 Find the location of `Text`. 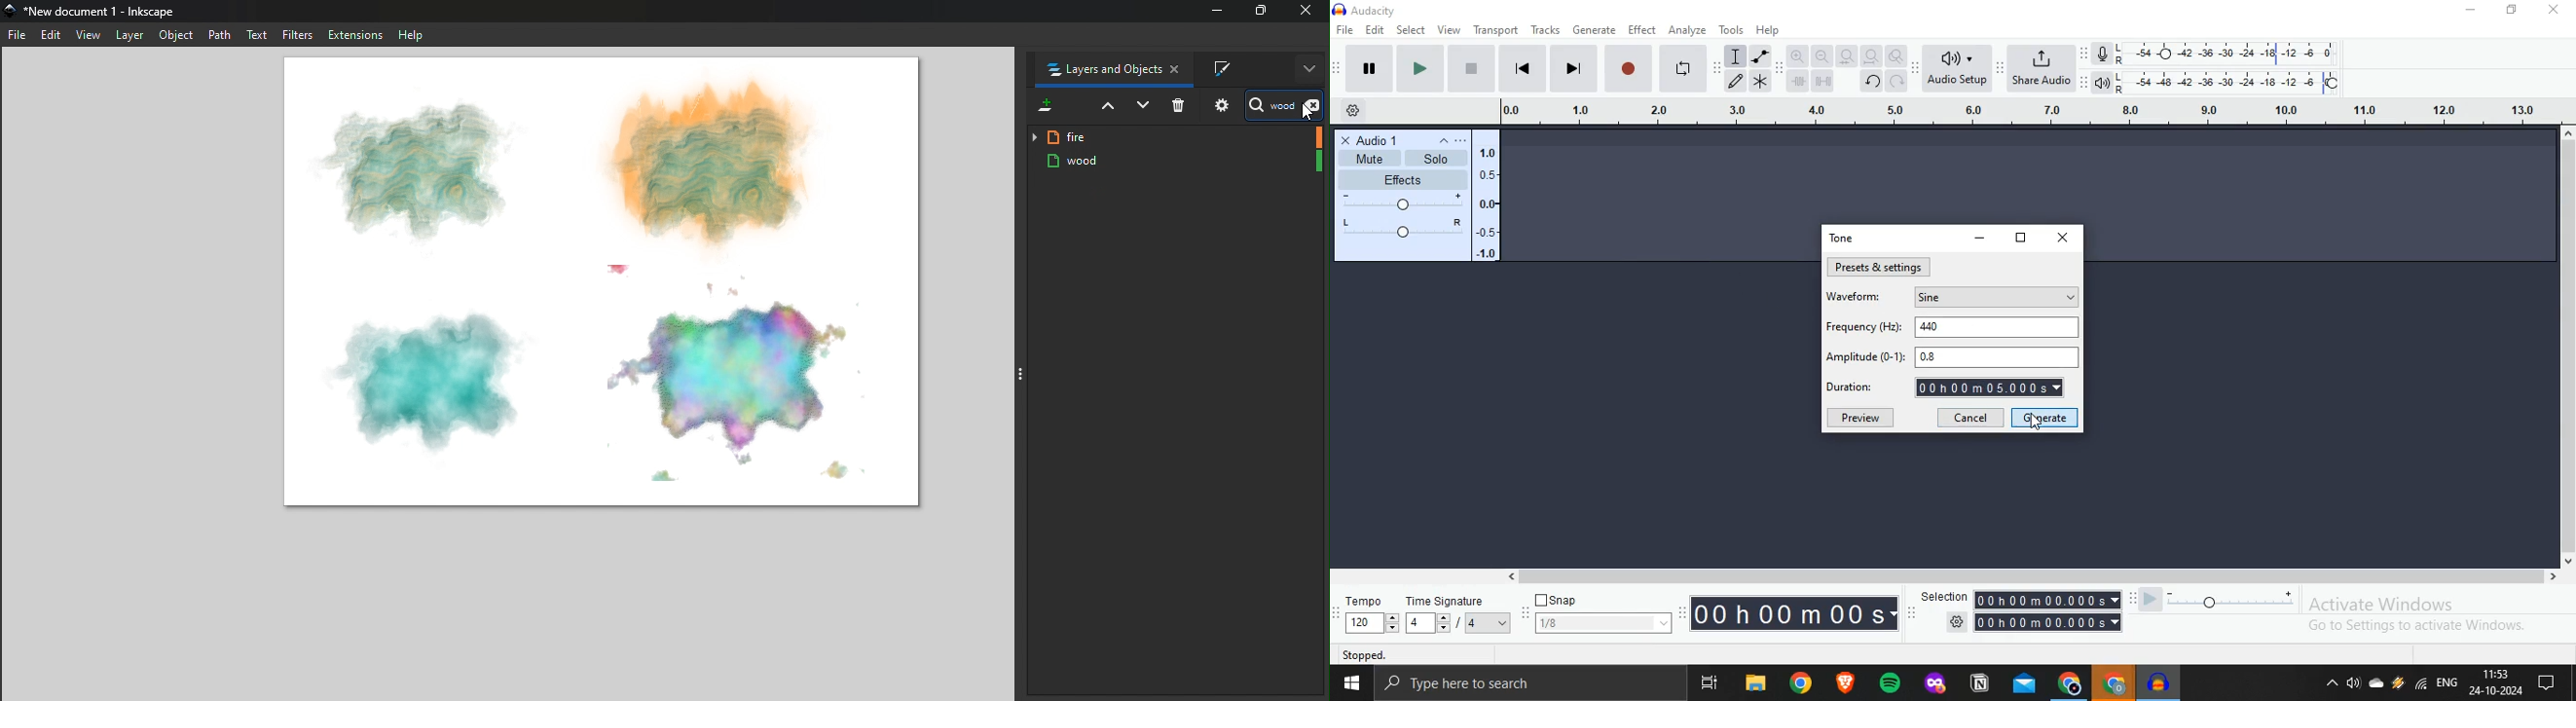

Text is located at coordinates (259, 34).